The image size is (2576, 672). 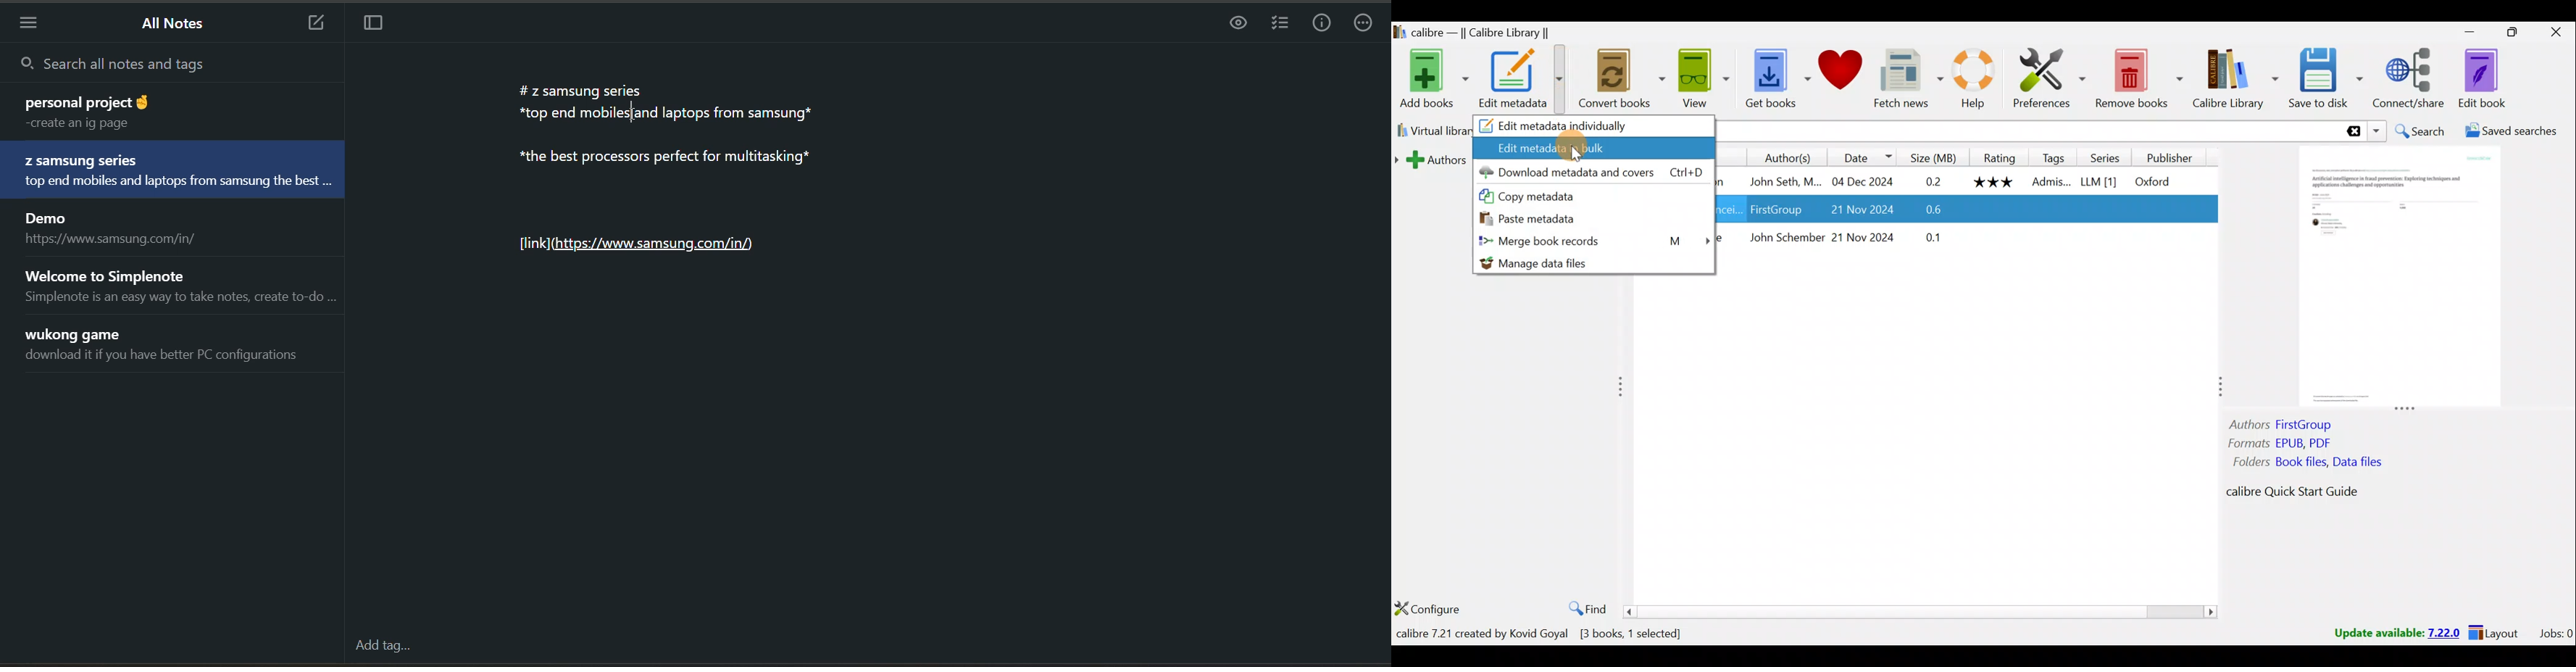 I want to click on Edit metadata individiually, so click(x=1596, y=126).